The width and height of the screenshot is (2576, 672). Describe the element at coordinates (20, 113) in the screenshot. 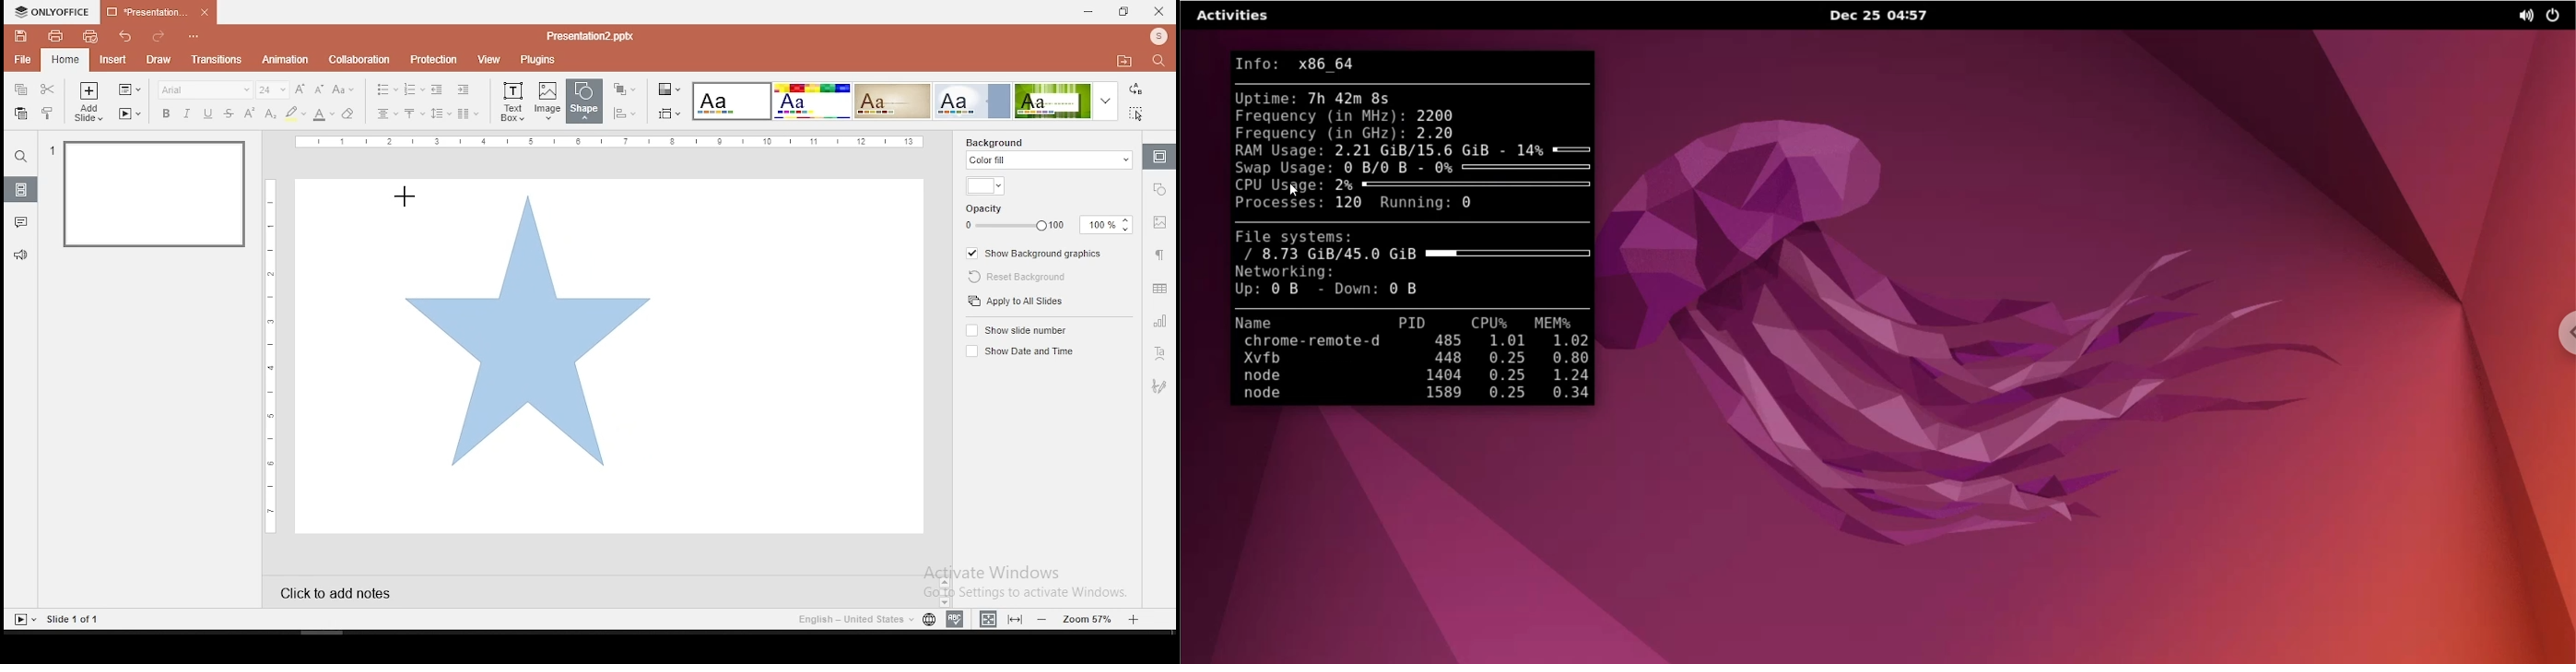

I see `paste` at that location.